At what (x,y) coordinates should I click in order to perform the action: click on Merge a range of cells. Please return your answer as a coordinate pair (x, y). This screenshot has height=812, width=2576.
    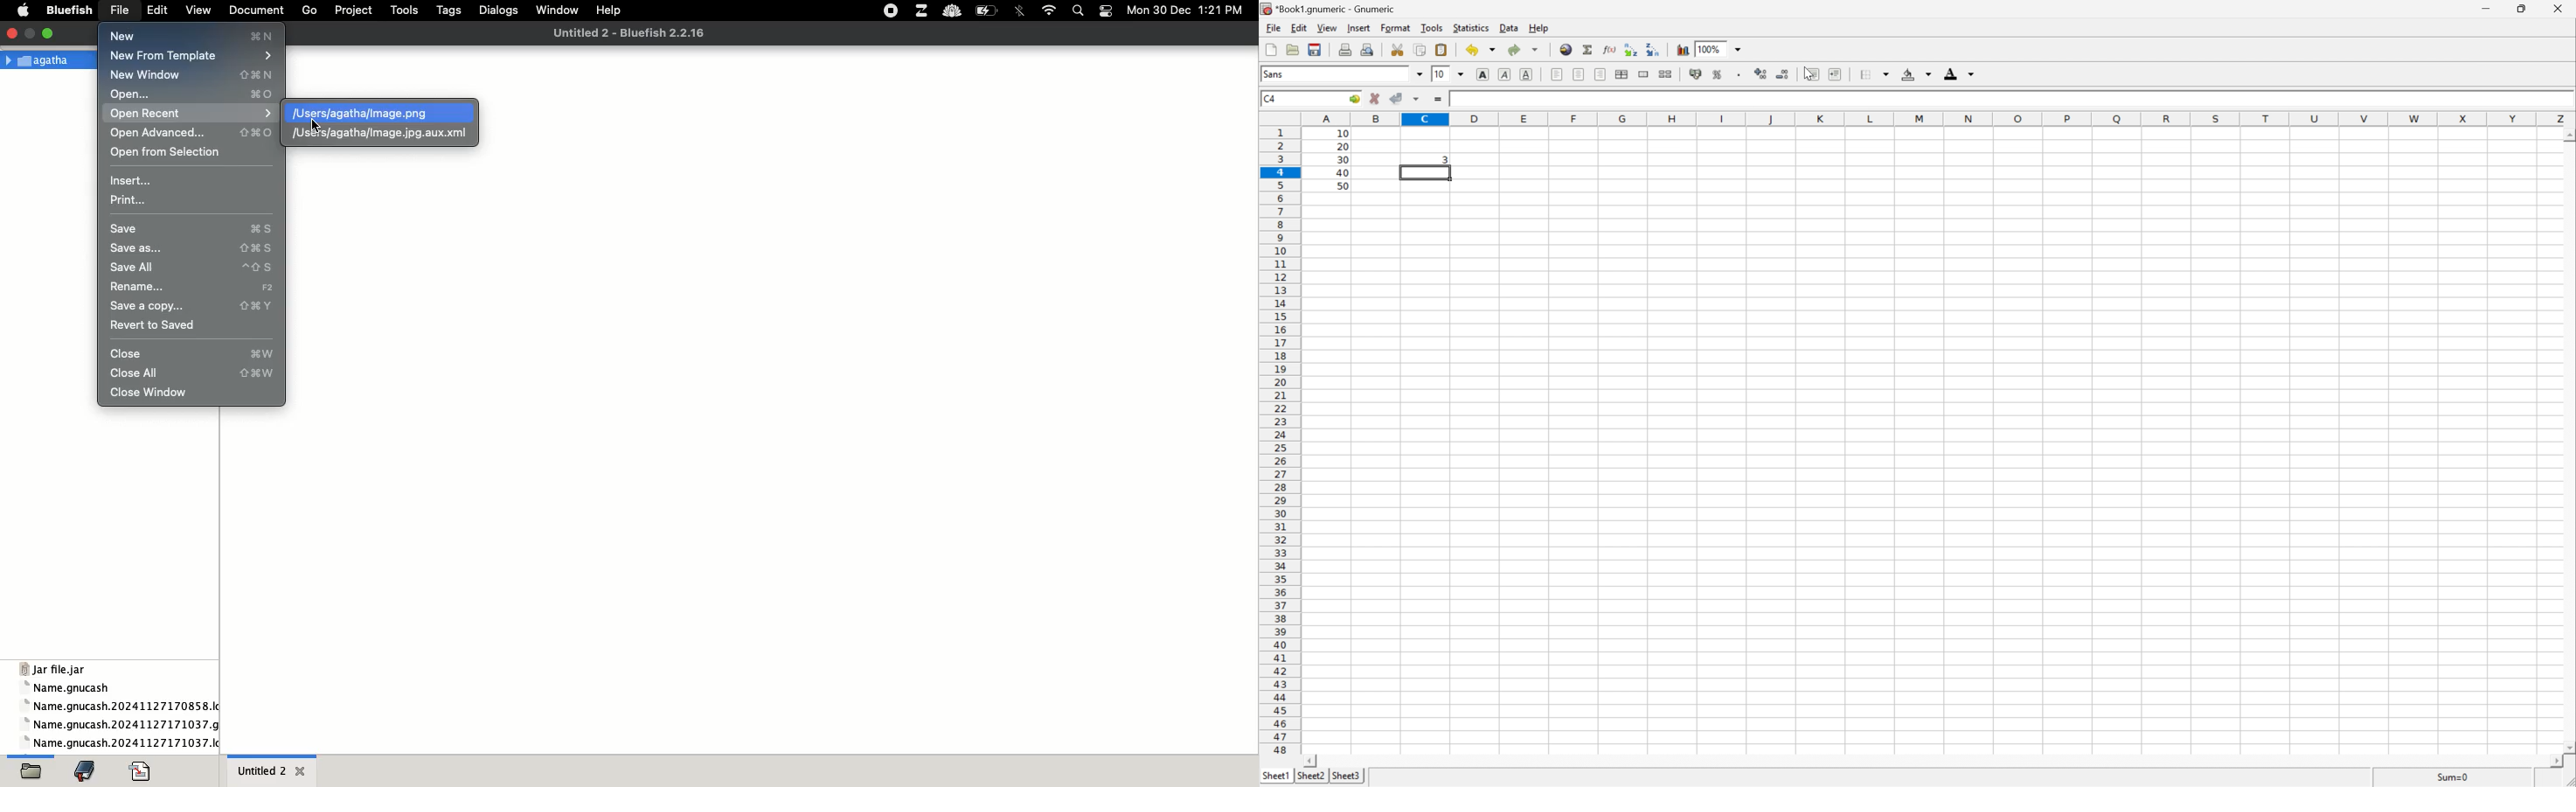
    Looking at the image, I should click on (1643, 75).